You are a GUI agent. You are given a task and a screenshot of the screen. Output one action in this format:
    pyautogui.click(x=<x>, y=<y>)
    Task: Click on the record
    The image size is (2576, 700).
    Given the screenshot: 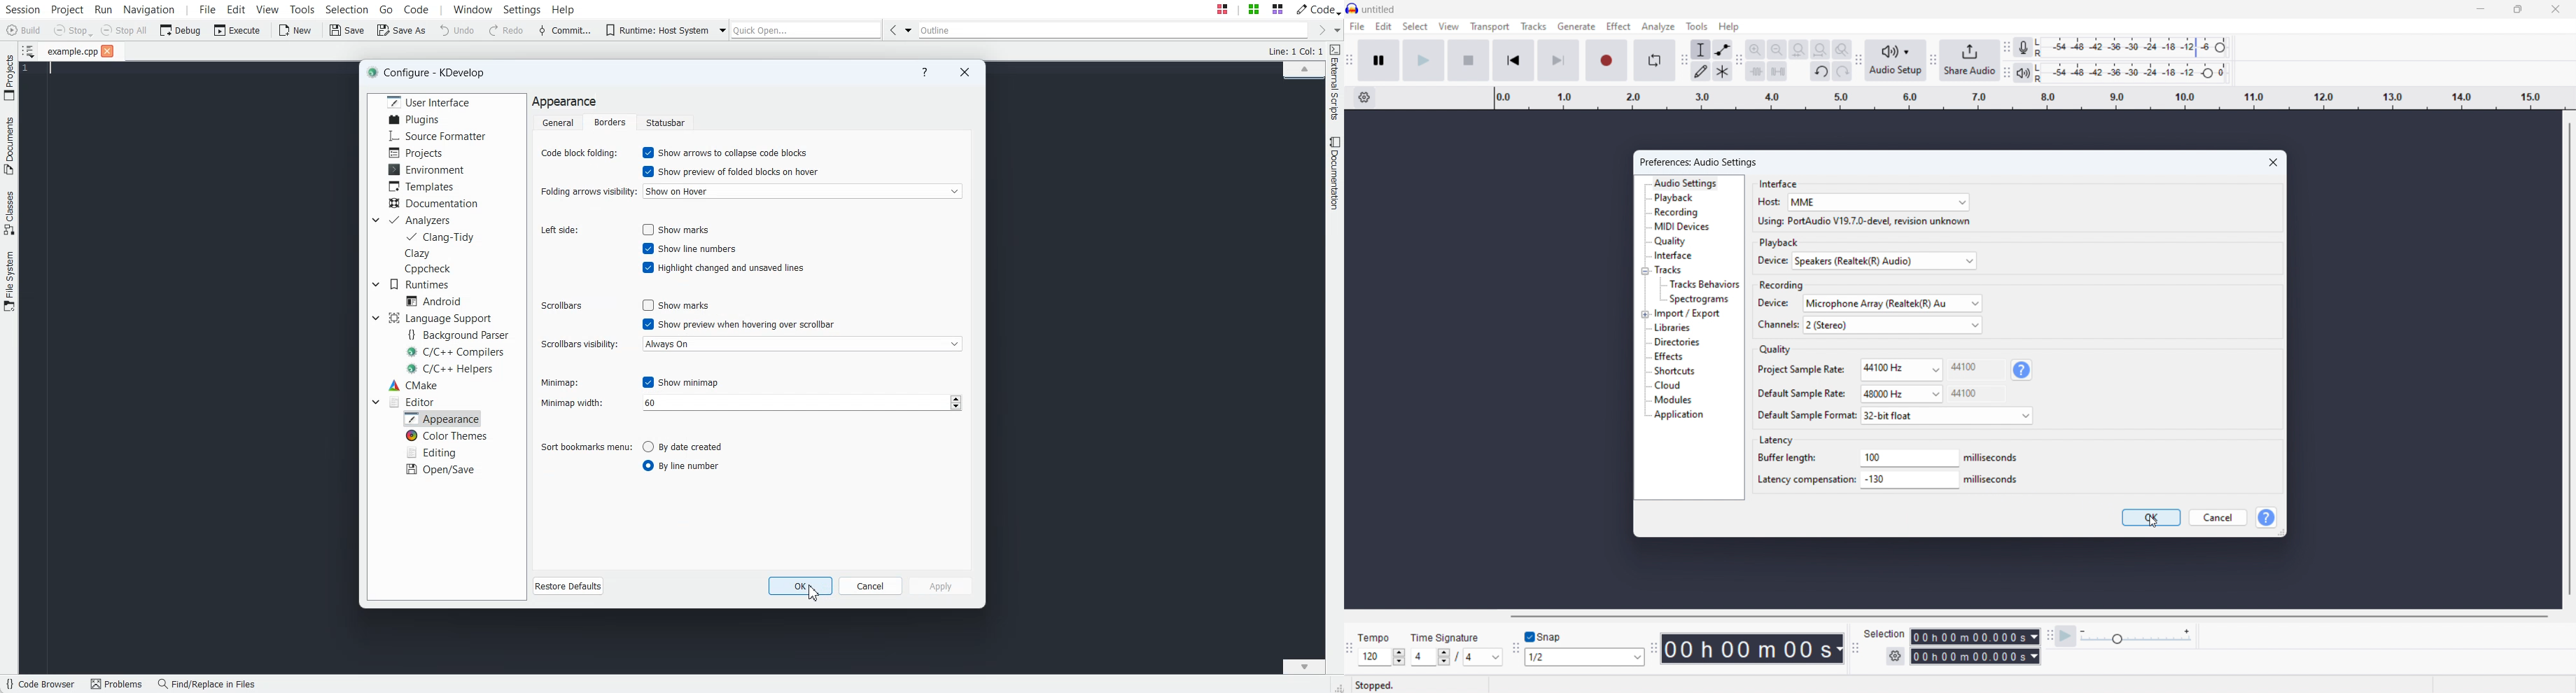 What is the action you would take?
    pyautogui.click(x=1607, y=61)
    